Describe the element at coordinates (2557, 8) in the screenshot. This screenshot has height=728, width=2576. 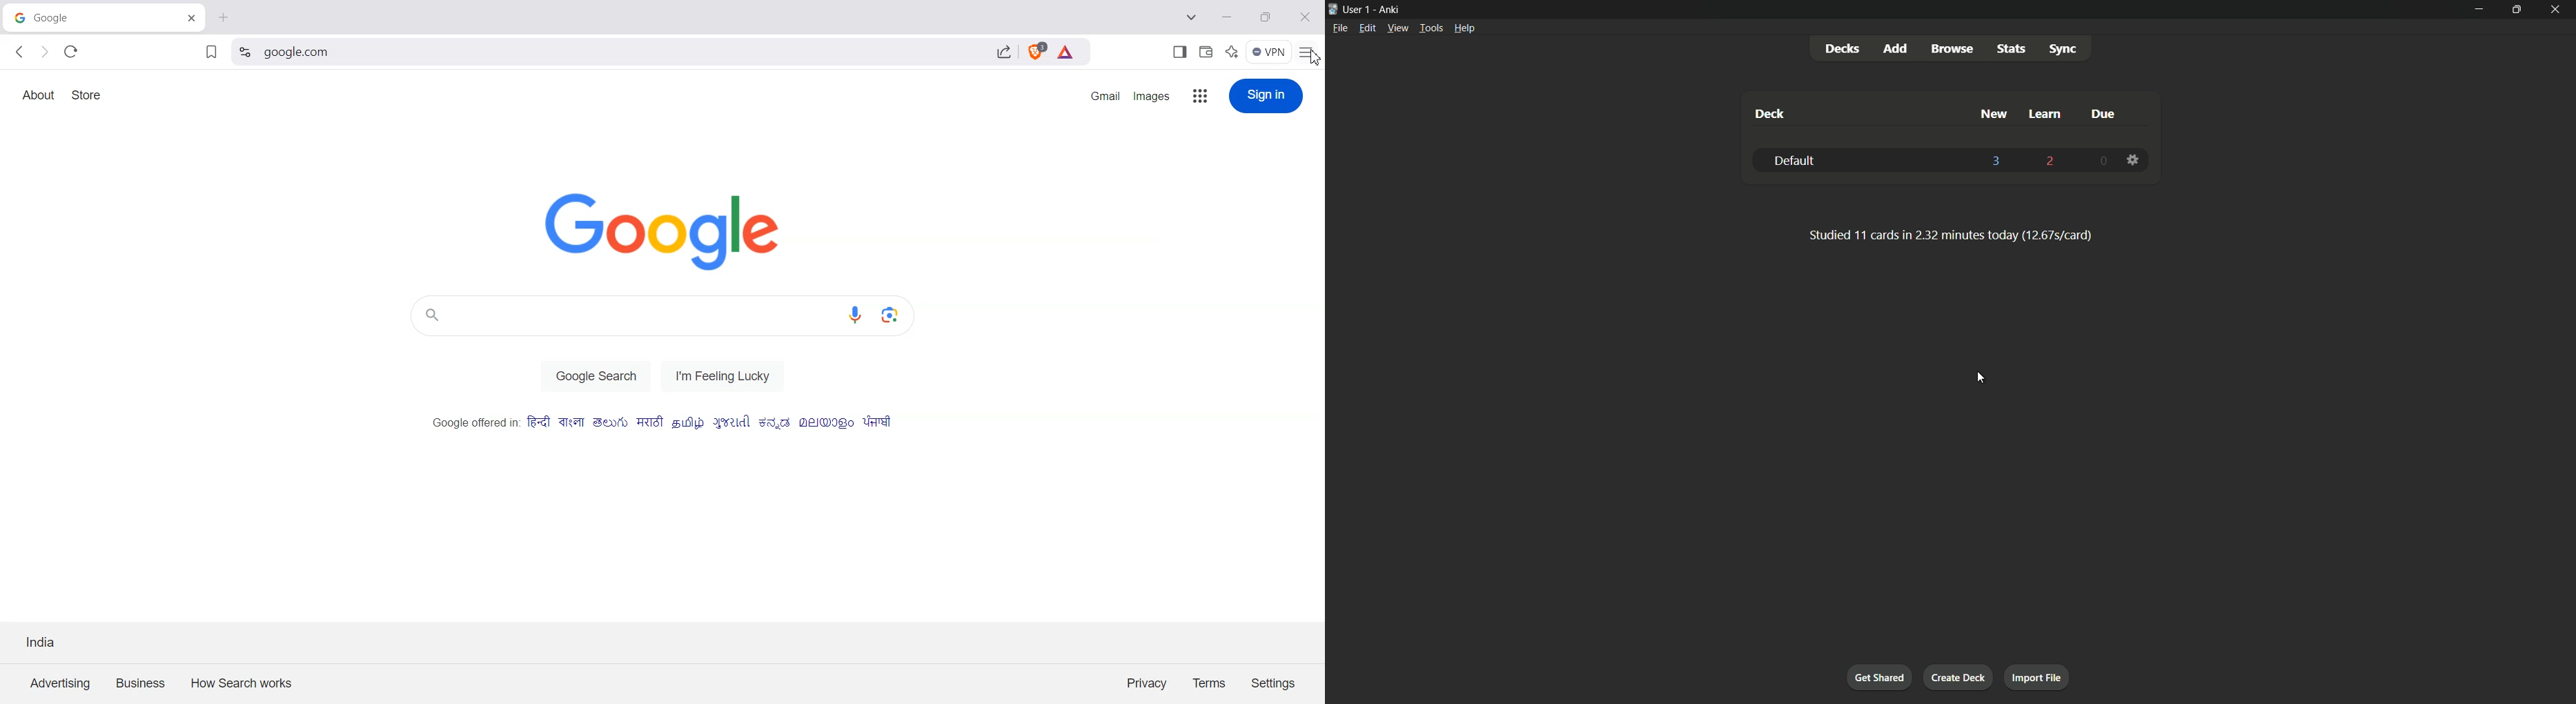
I see `close app` at that location.